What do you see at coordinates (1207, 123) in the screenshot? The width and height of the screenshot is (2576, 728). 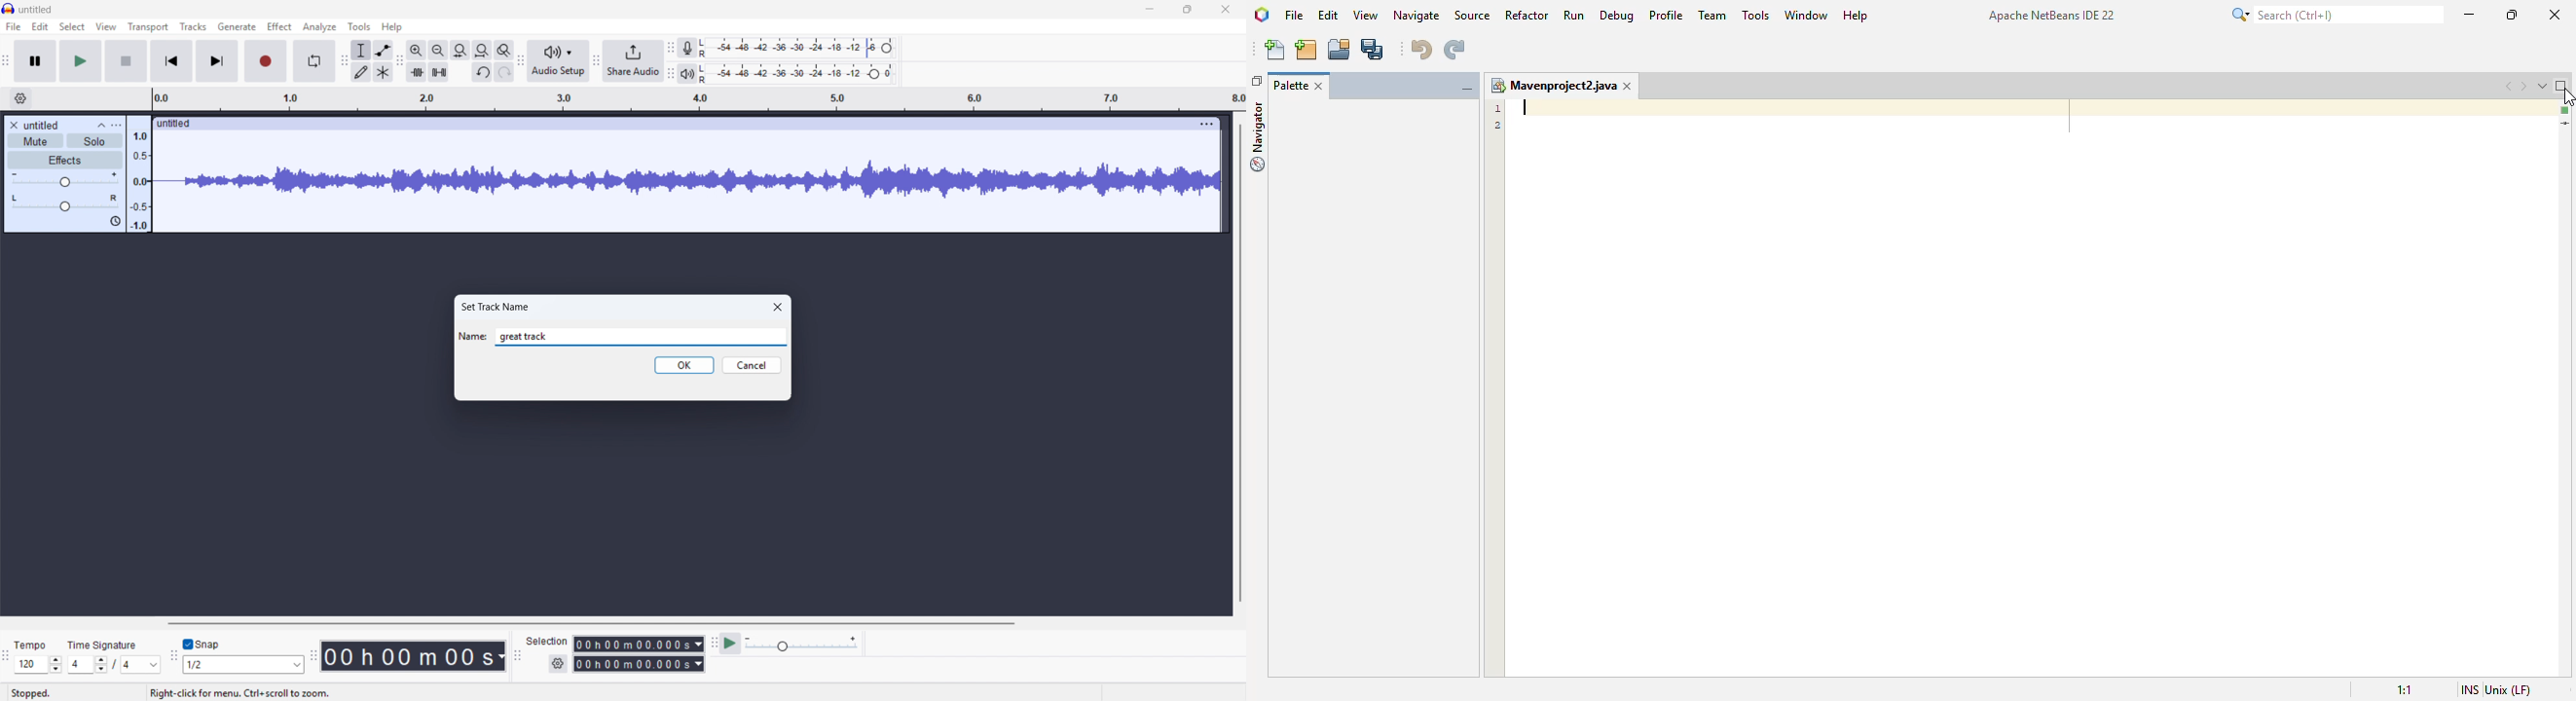 I see `Track options ` at bounding box center [1207, 123].